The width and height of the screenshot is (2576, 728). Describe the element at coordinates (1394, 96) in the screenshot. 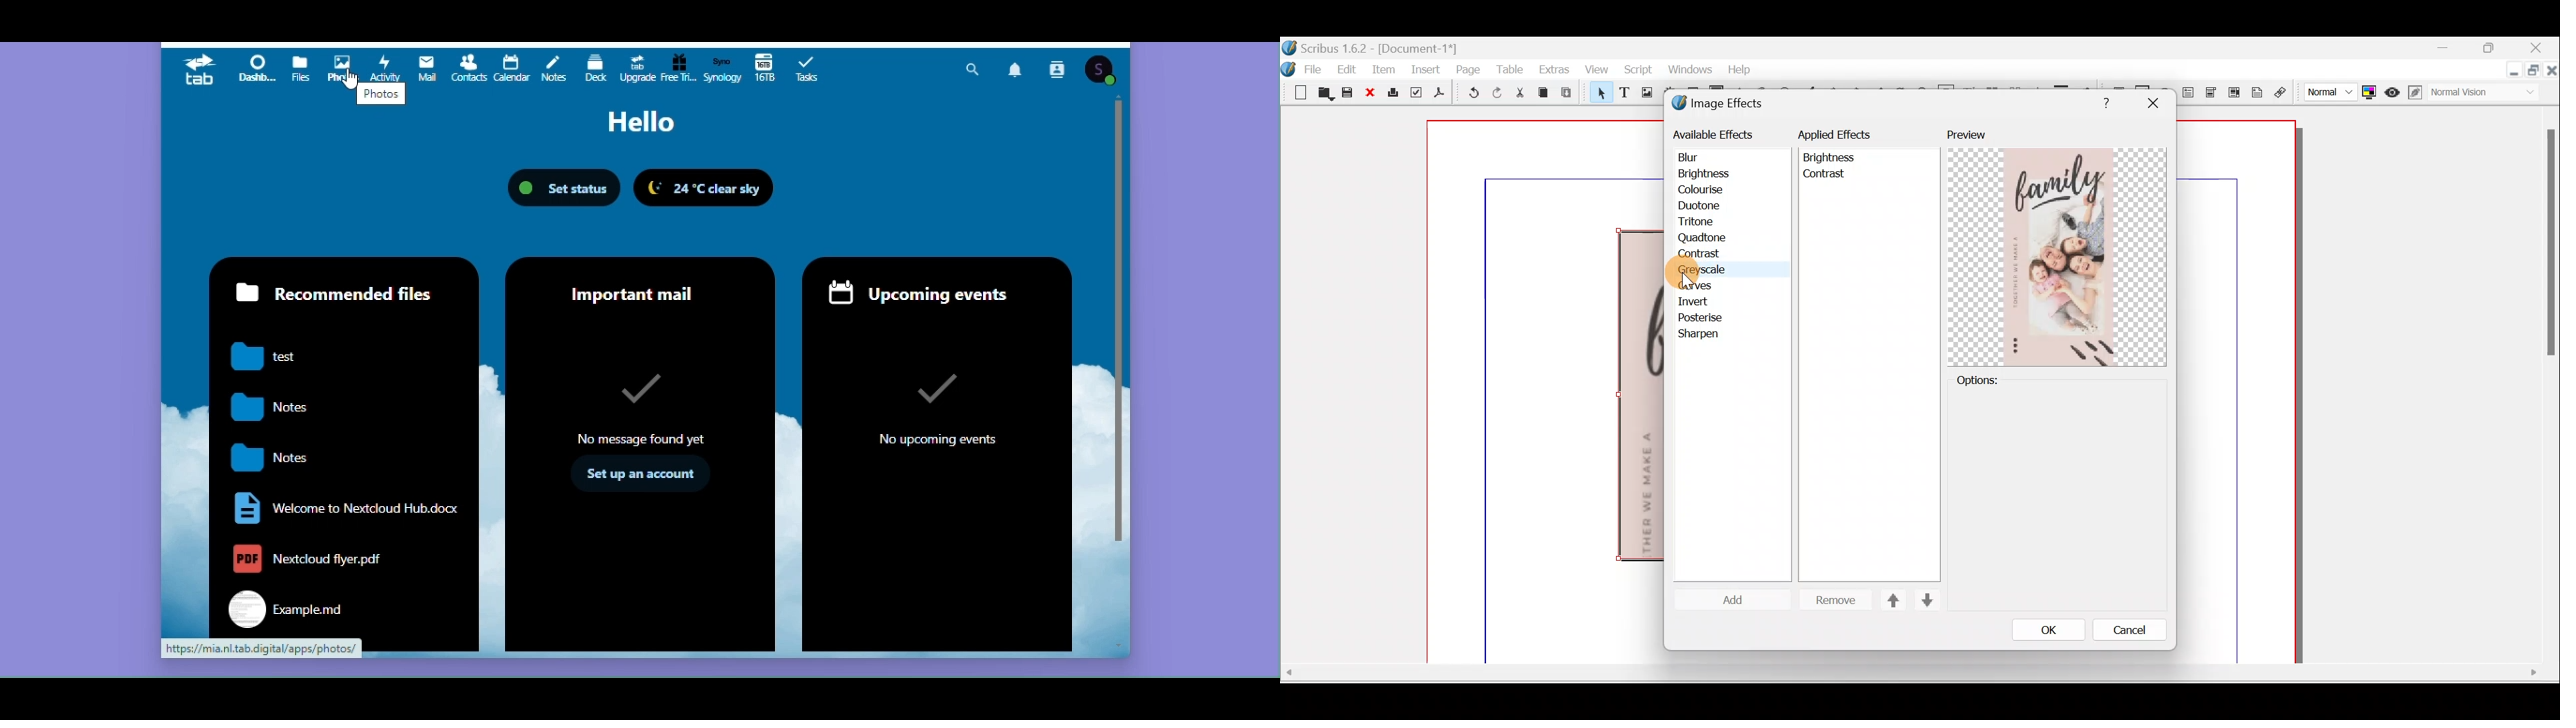

I see `Print` at that location.